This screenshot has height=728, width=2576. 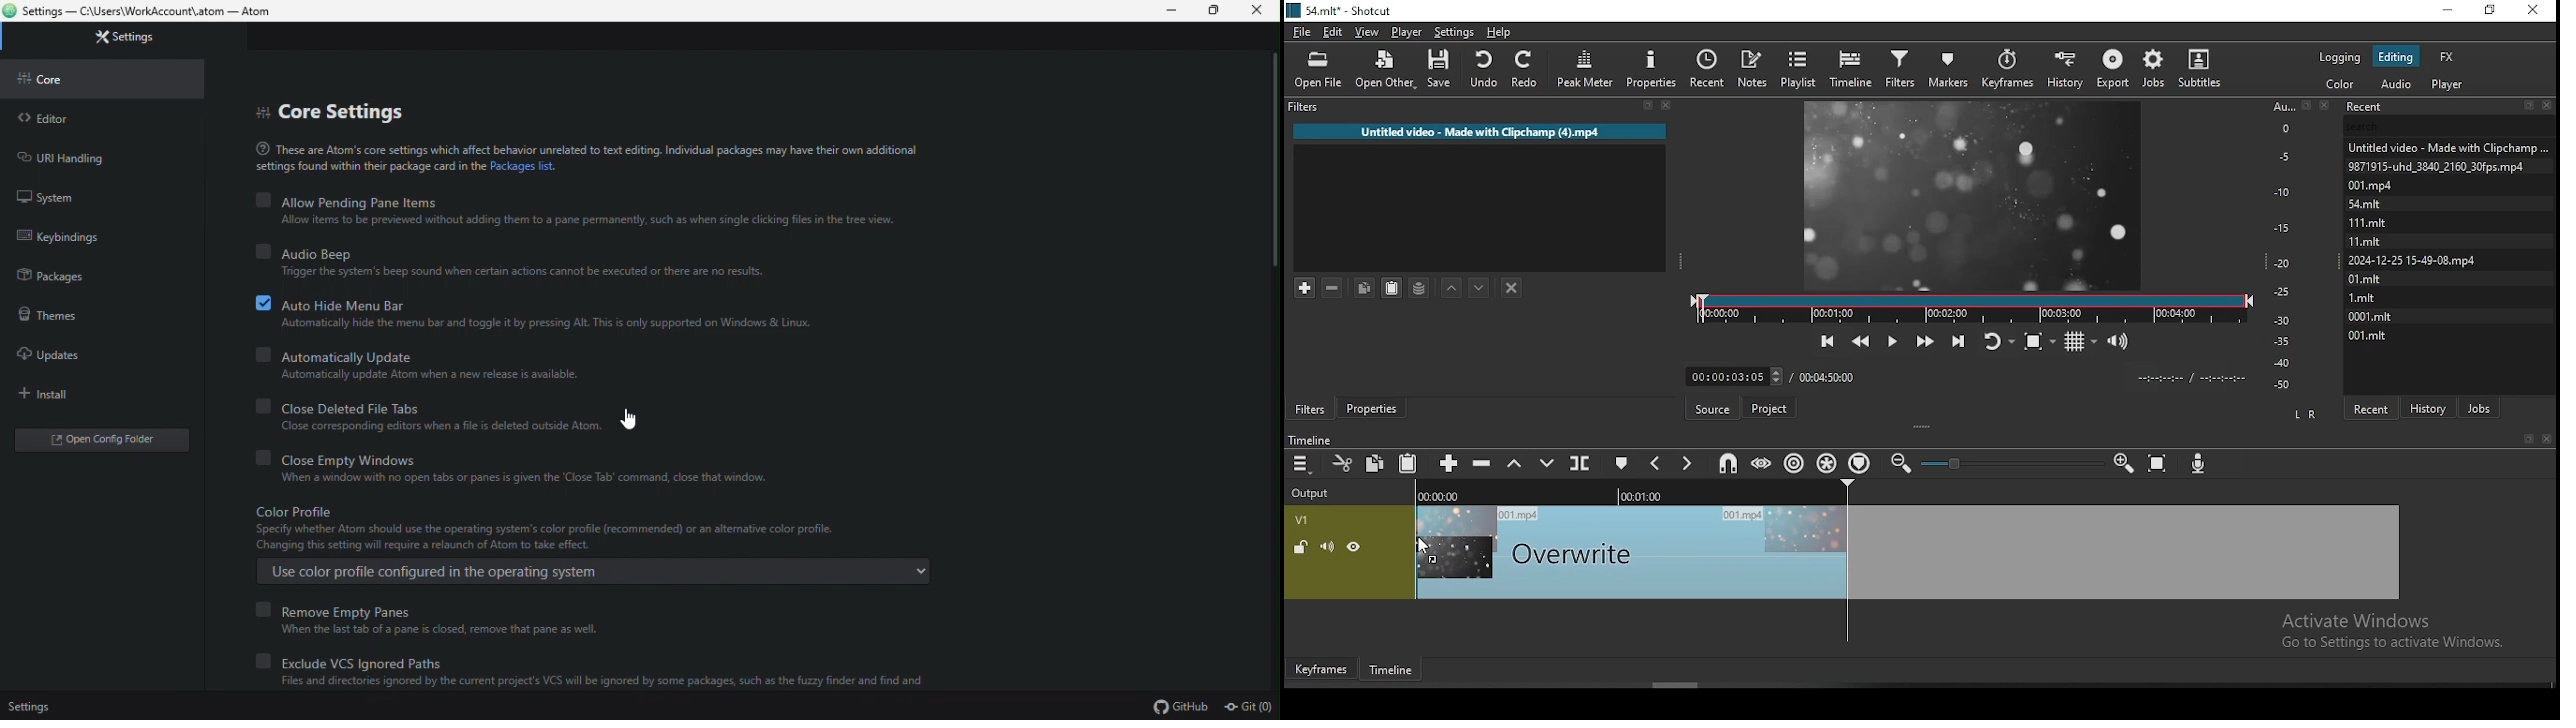 I want to click on peak meter, so click(x=1585, y=72).